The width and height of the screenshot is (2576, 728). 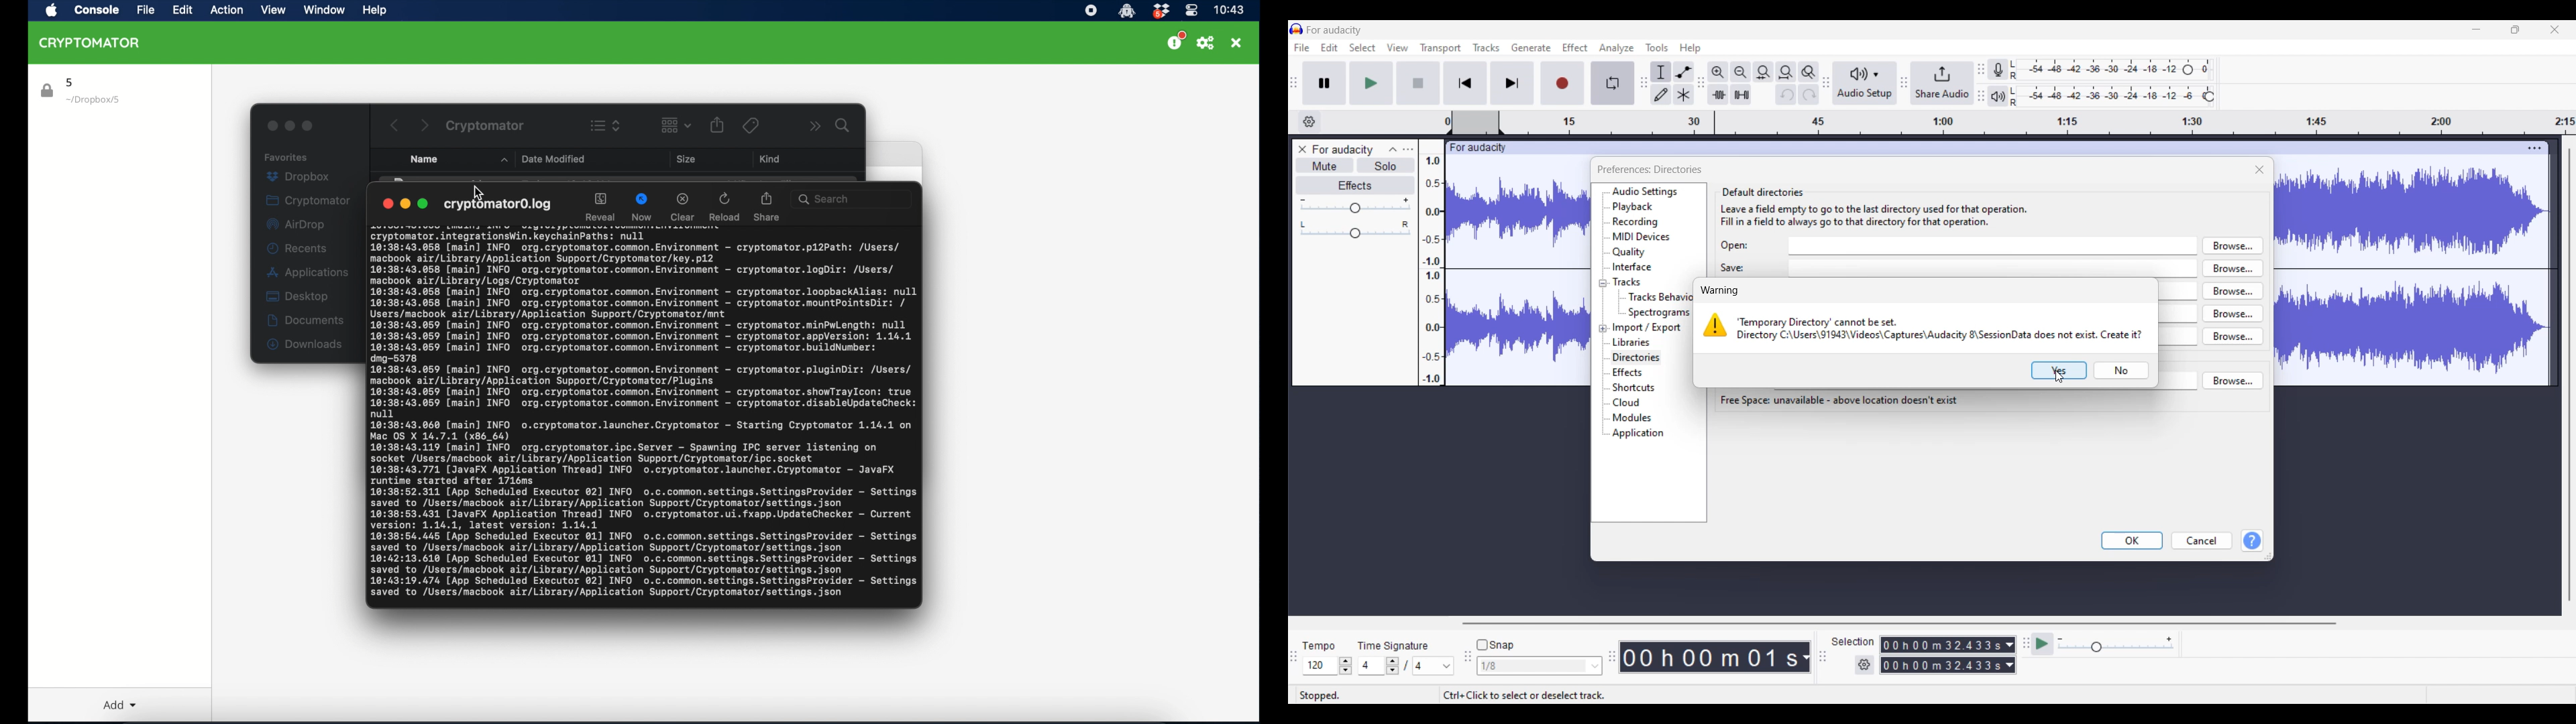 What do you see at coordinates (2535, 148) in the screenshot?
I see `Track settings ` at bounding box center [2535, 148].